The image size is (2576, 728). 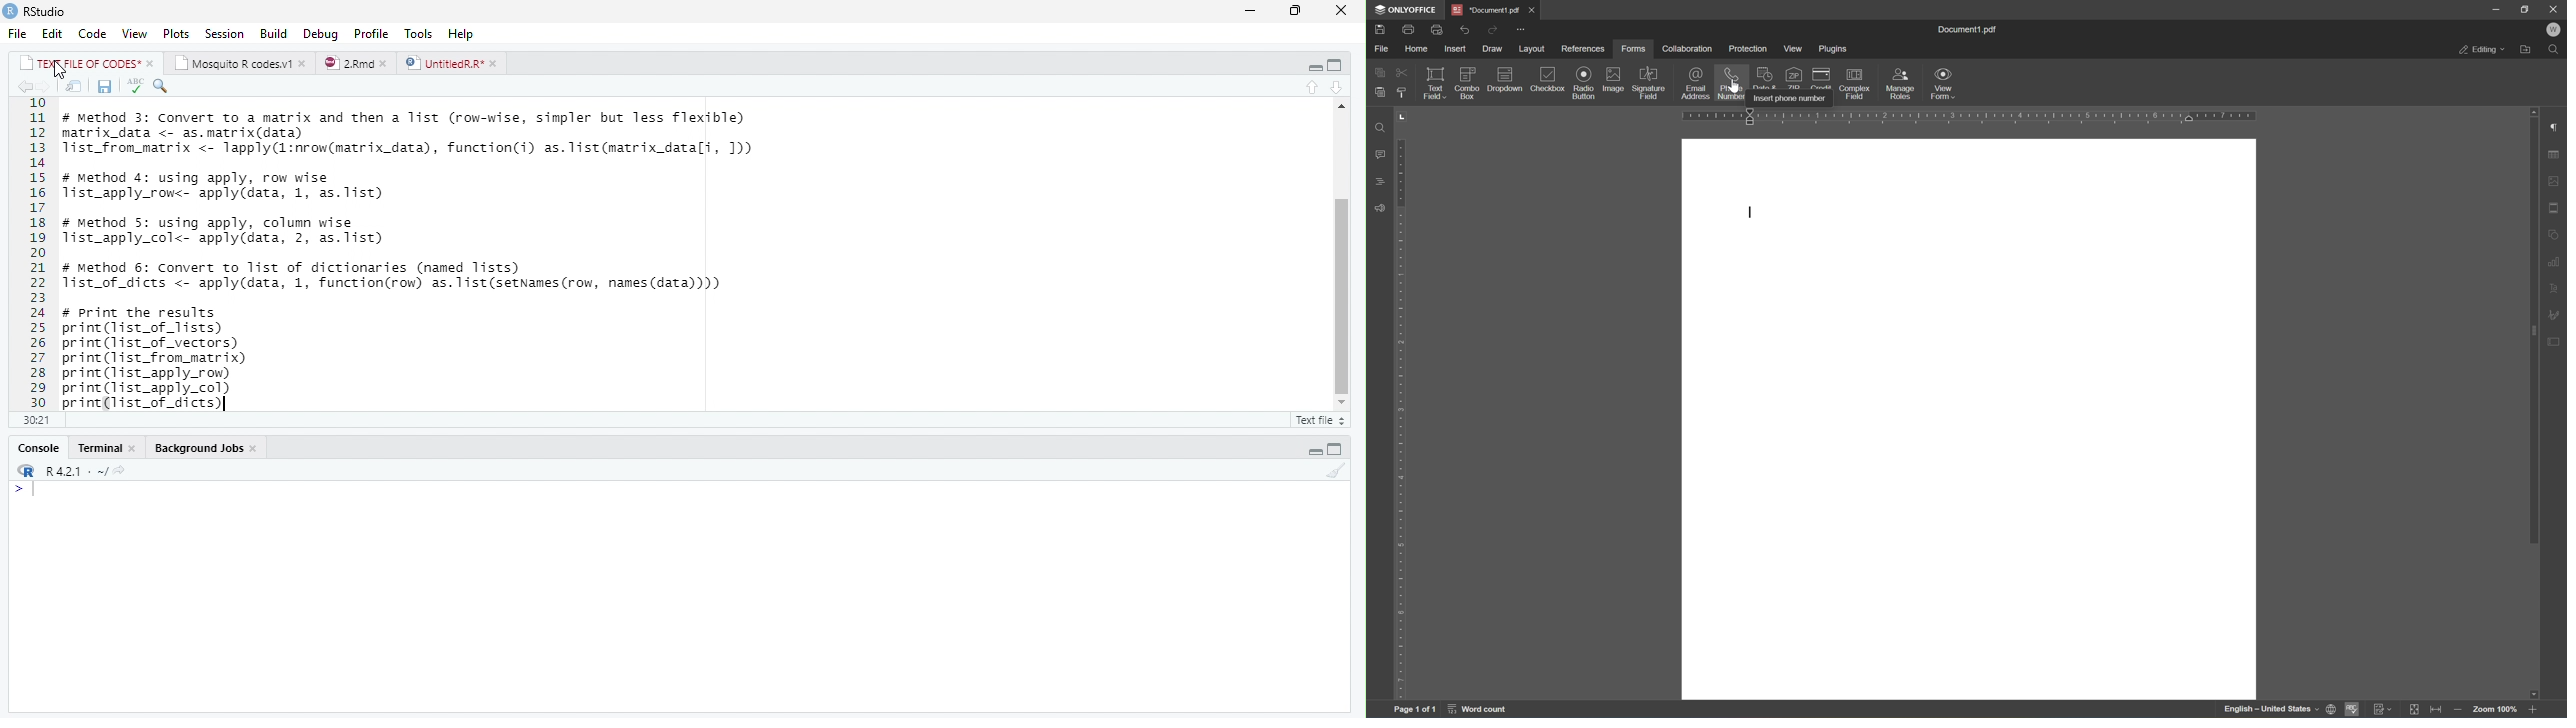 I want to click on table settings, so click(x=2557, y=153).